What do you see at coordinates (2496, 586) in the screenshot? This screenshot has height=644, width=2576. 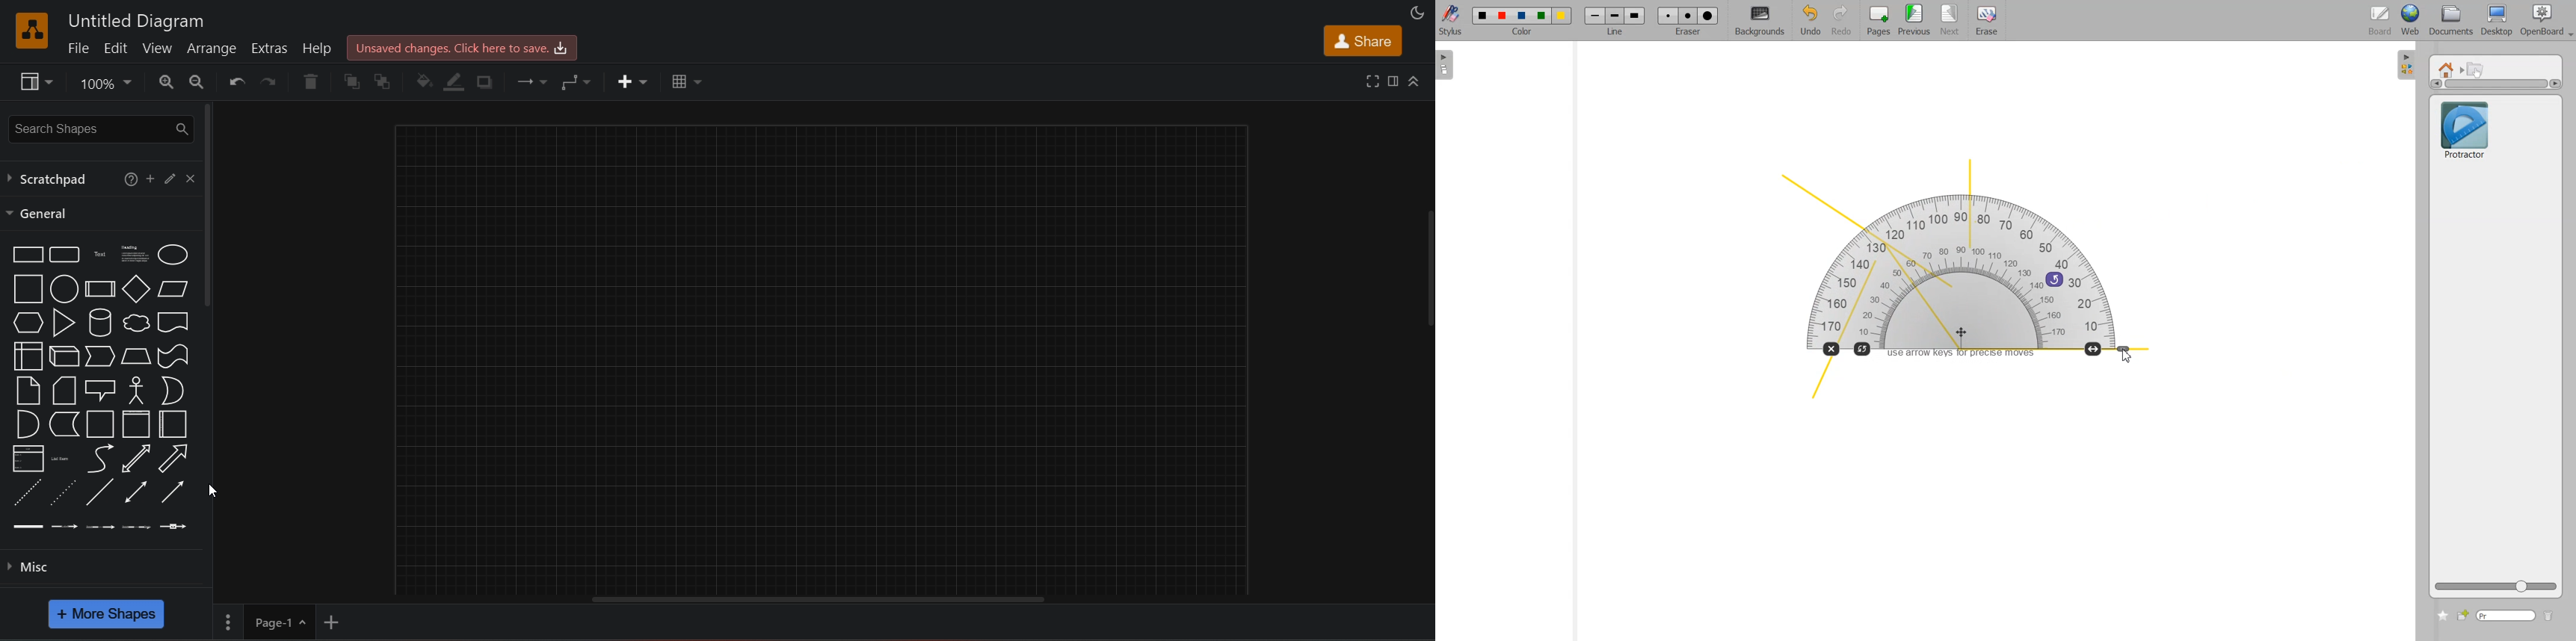 I see `ZOOM Icon ` at bounding box center [2496, 586].